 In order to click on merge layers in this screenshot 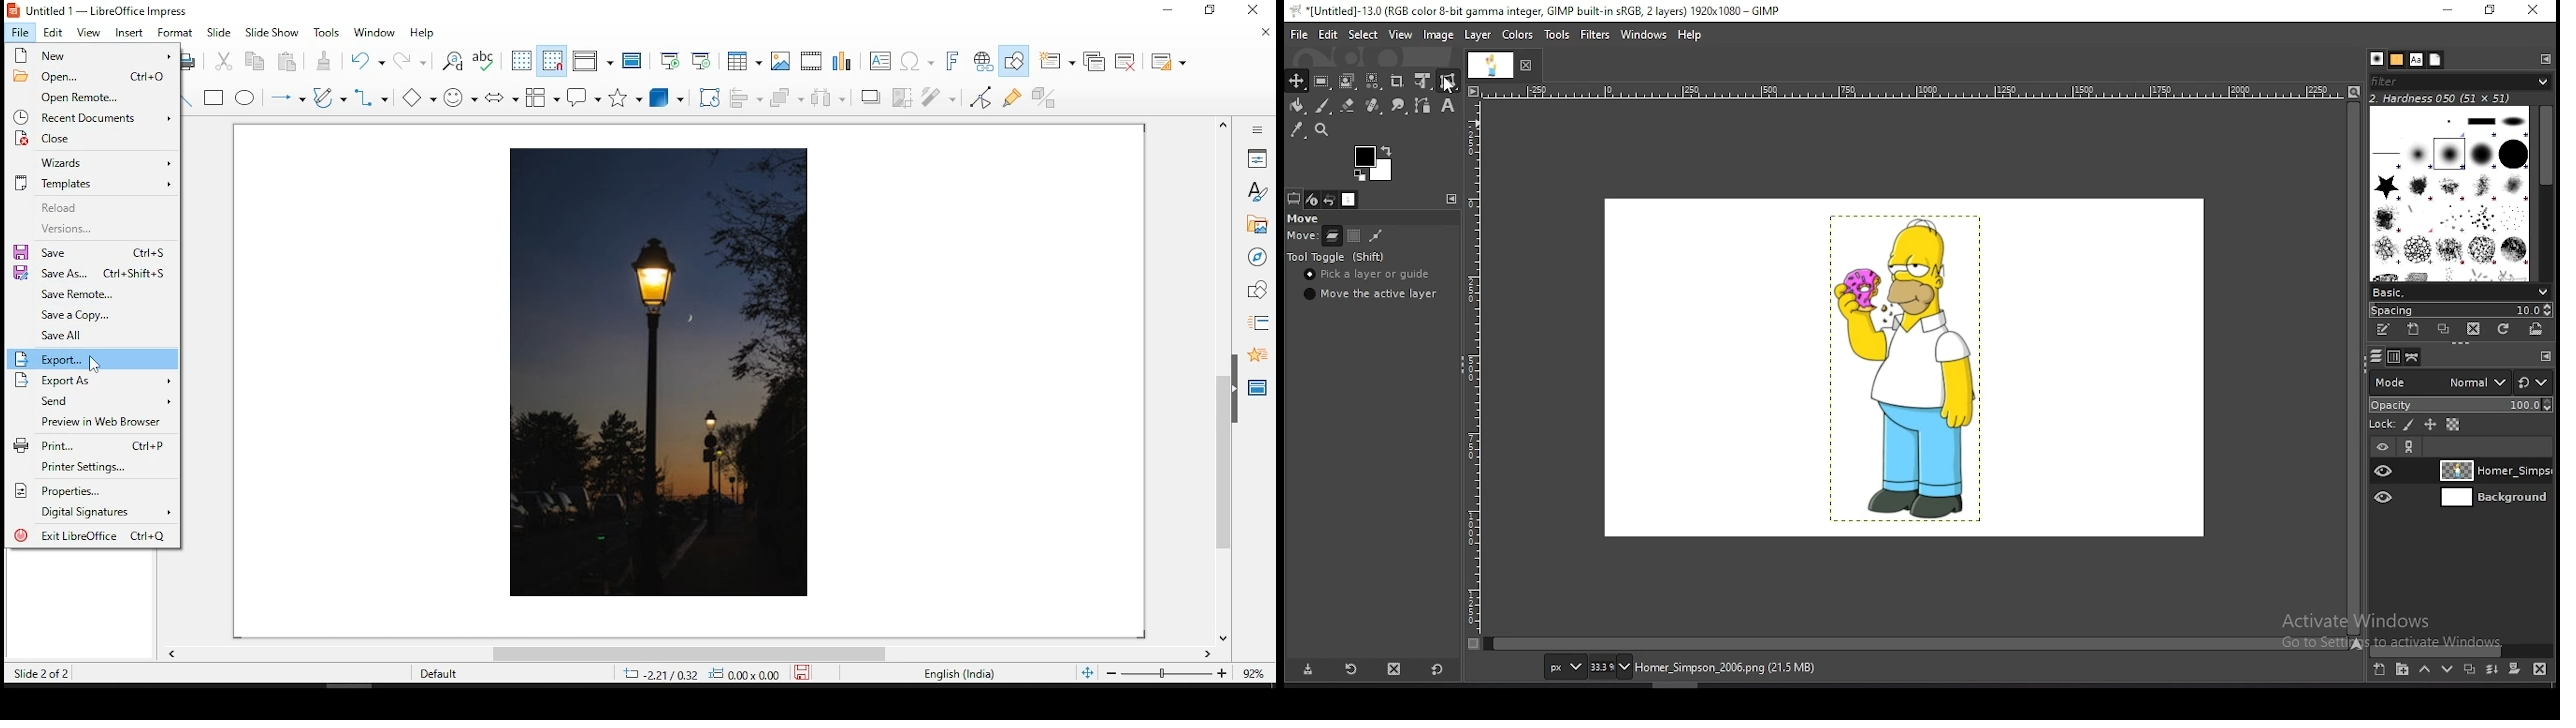, I will do `click(2492, 672)`.